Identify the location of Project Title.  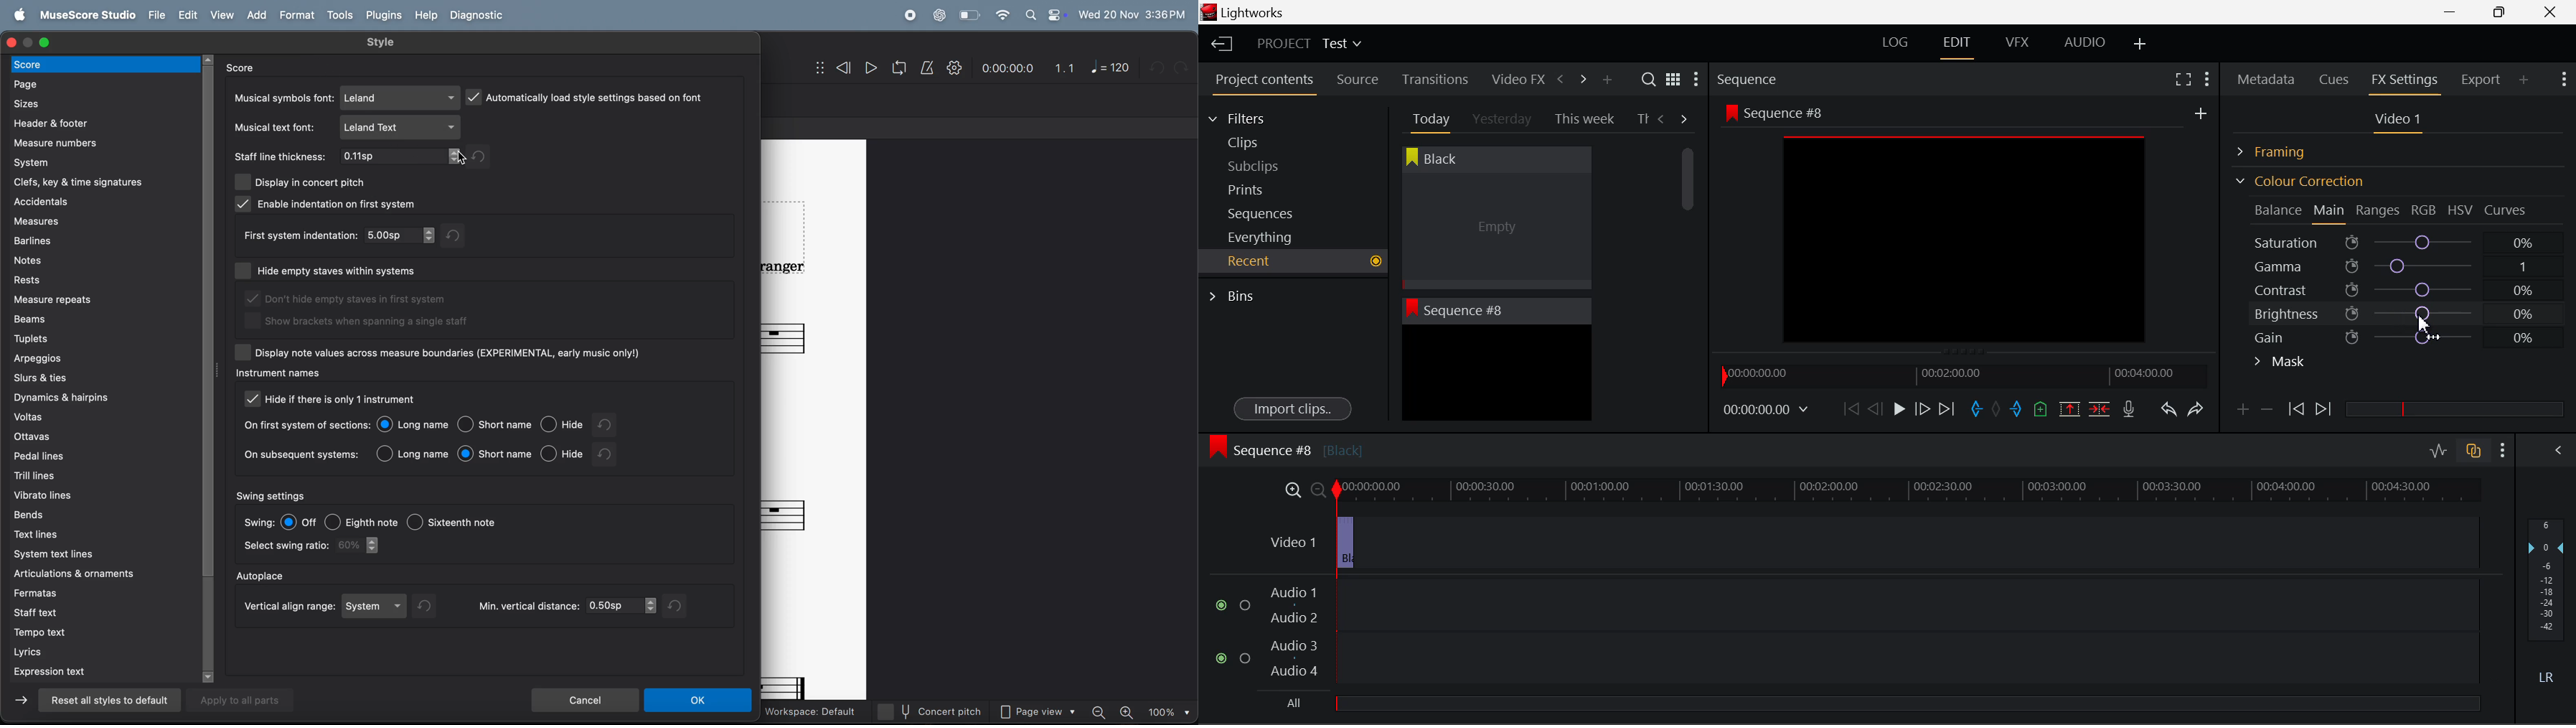
(1310, 45).